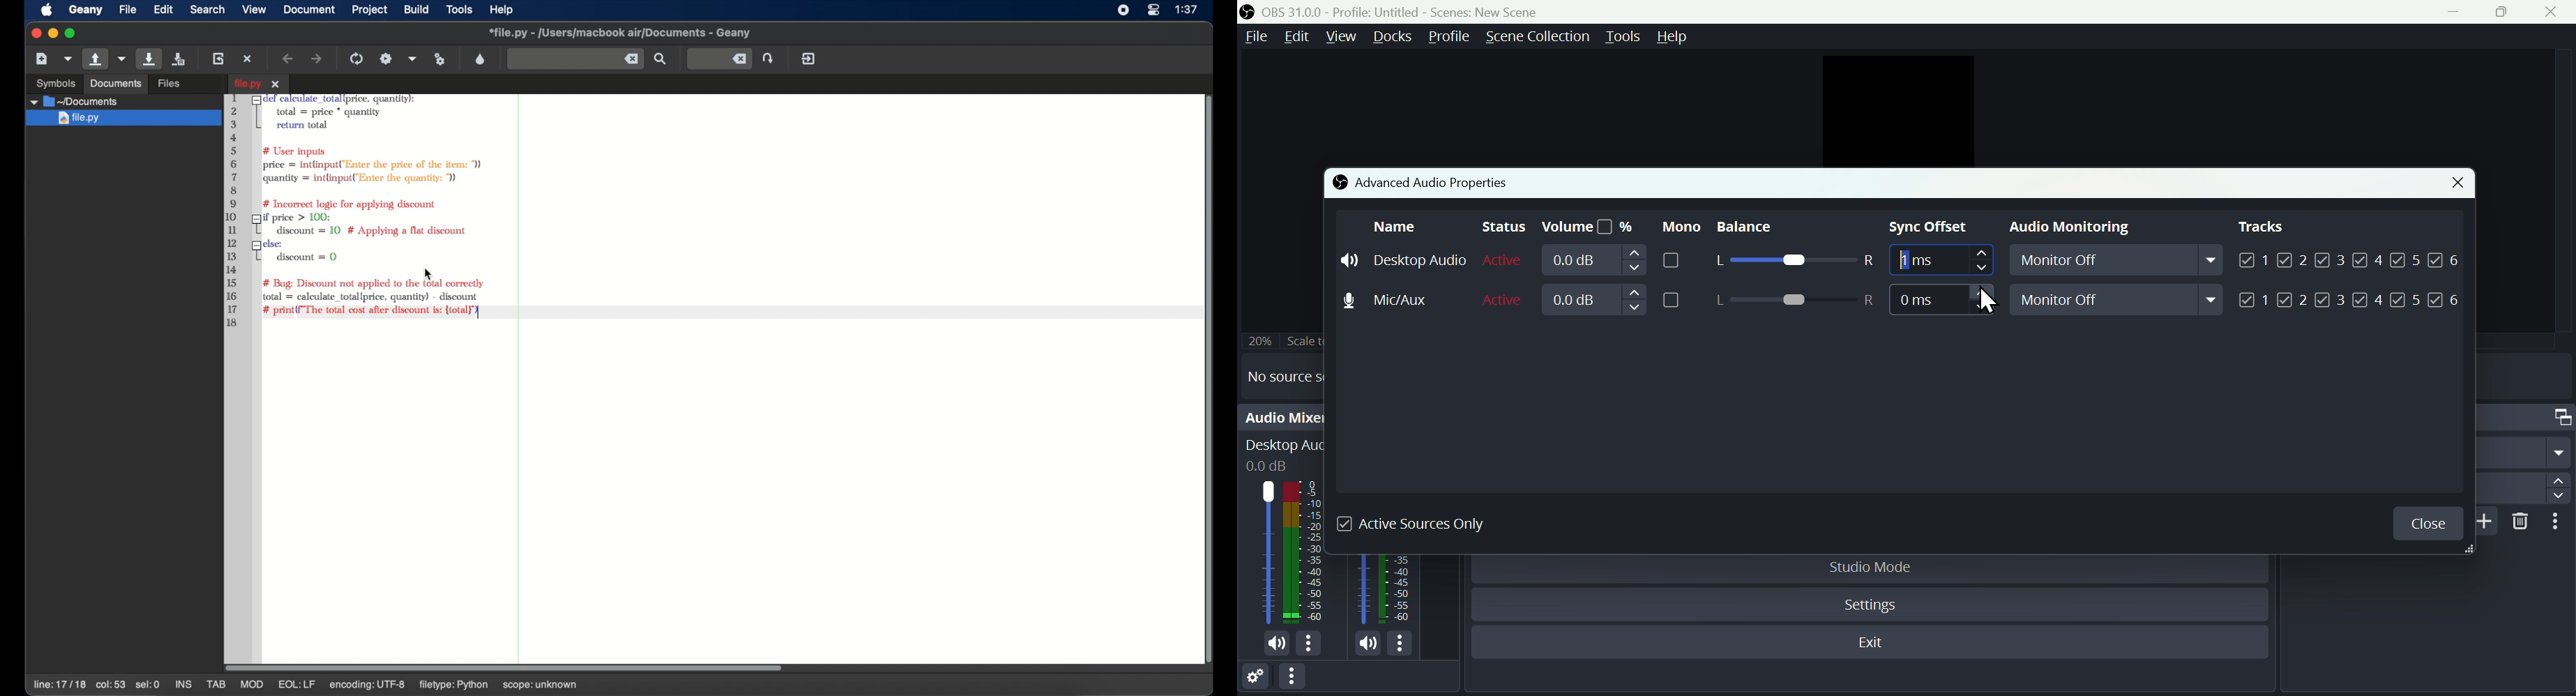  What do you see at coordinates (1294, 681) in the screenshot?
I see `More options` at bounding box center [1294, 681].